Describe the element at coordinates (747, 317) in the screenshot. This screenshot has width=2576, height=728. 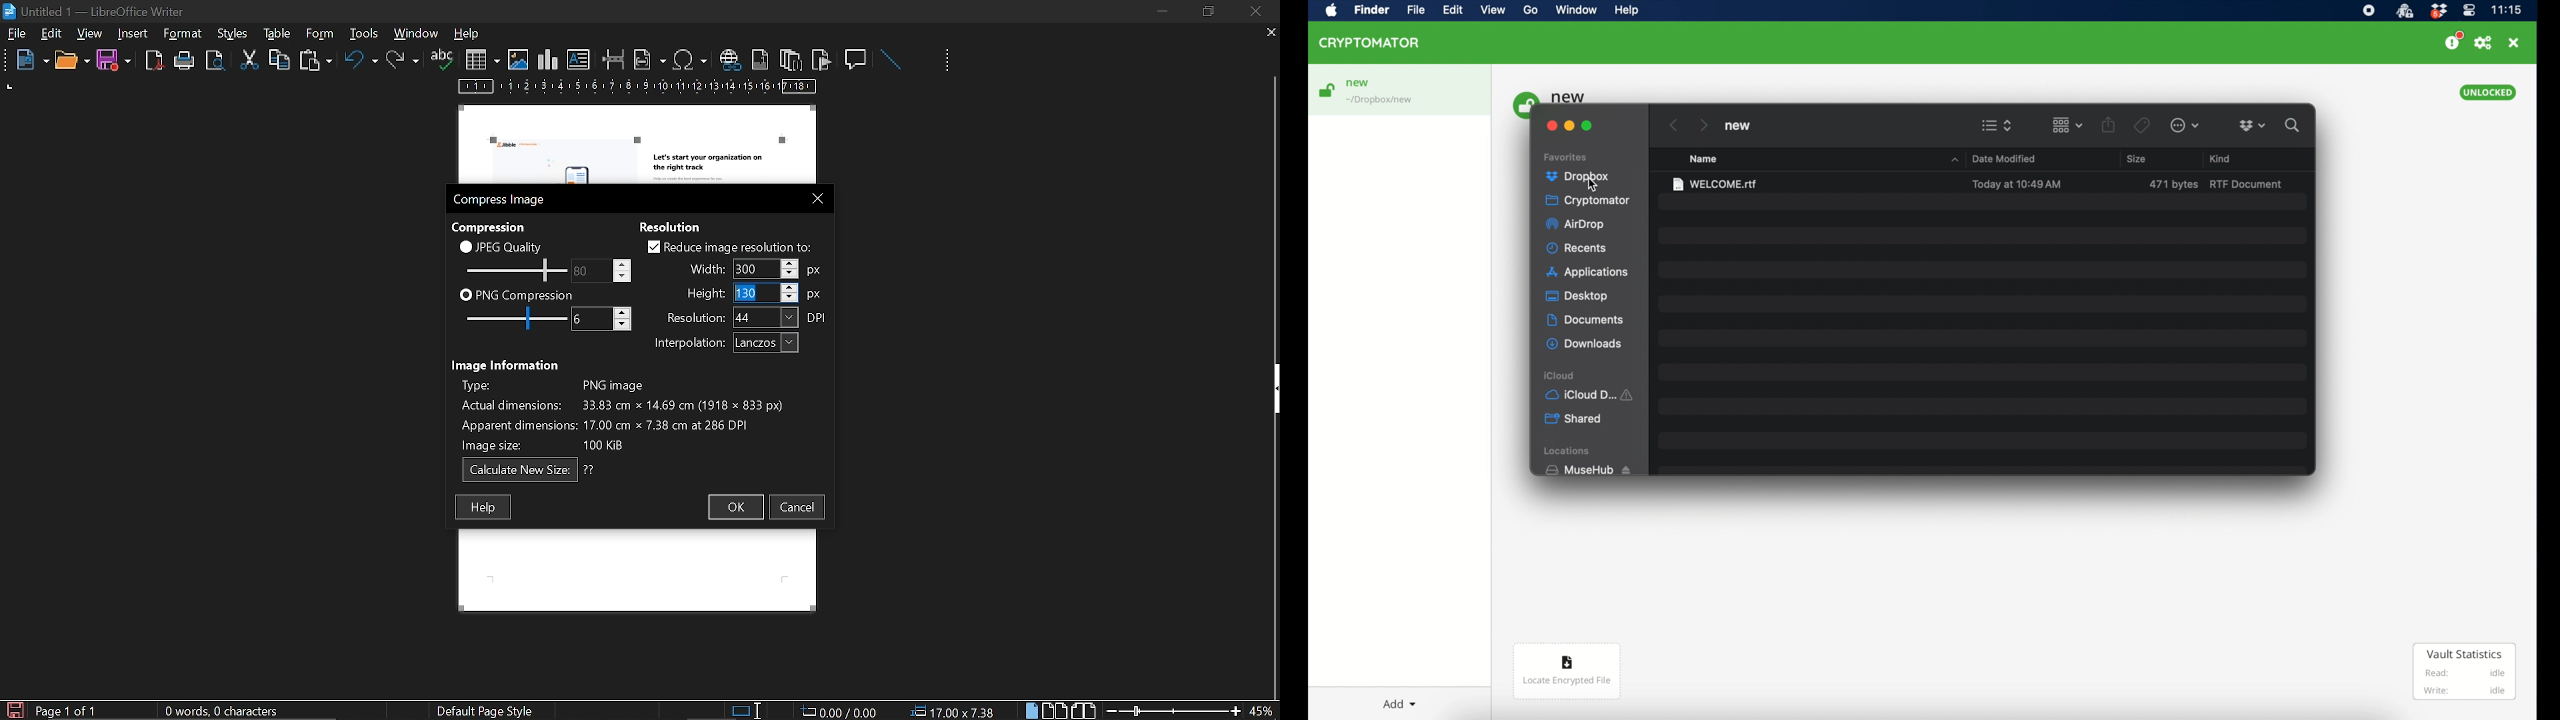
I see `resolution` at that location.